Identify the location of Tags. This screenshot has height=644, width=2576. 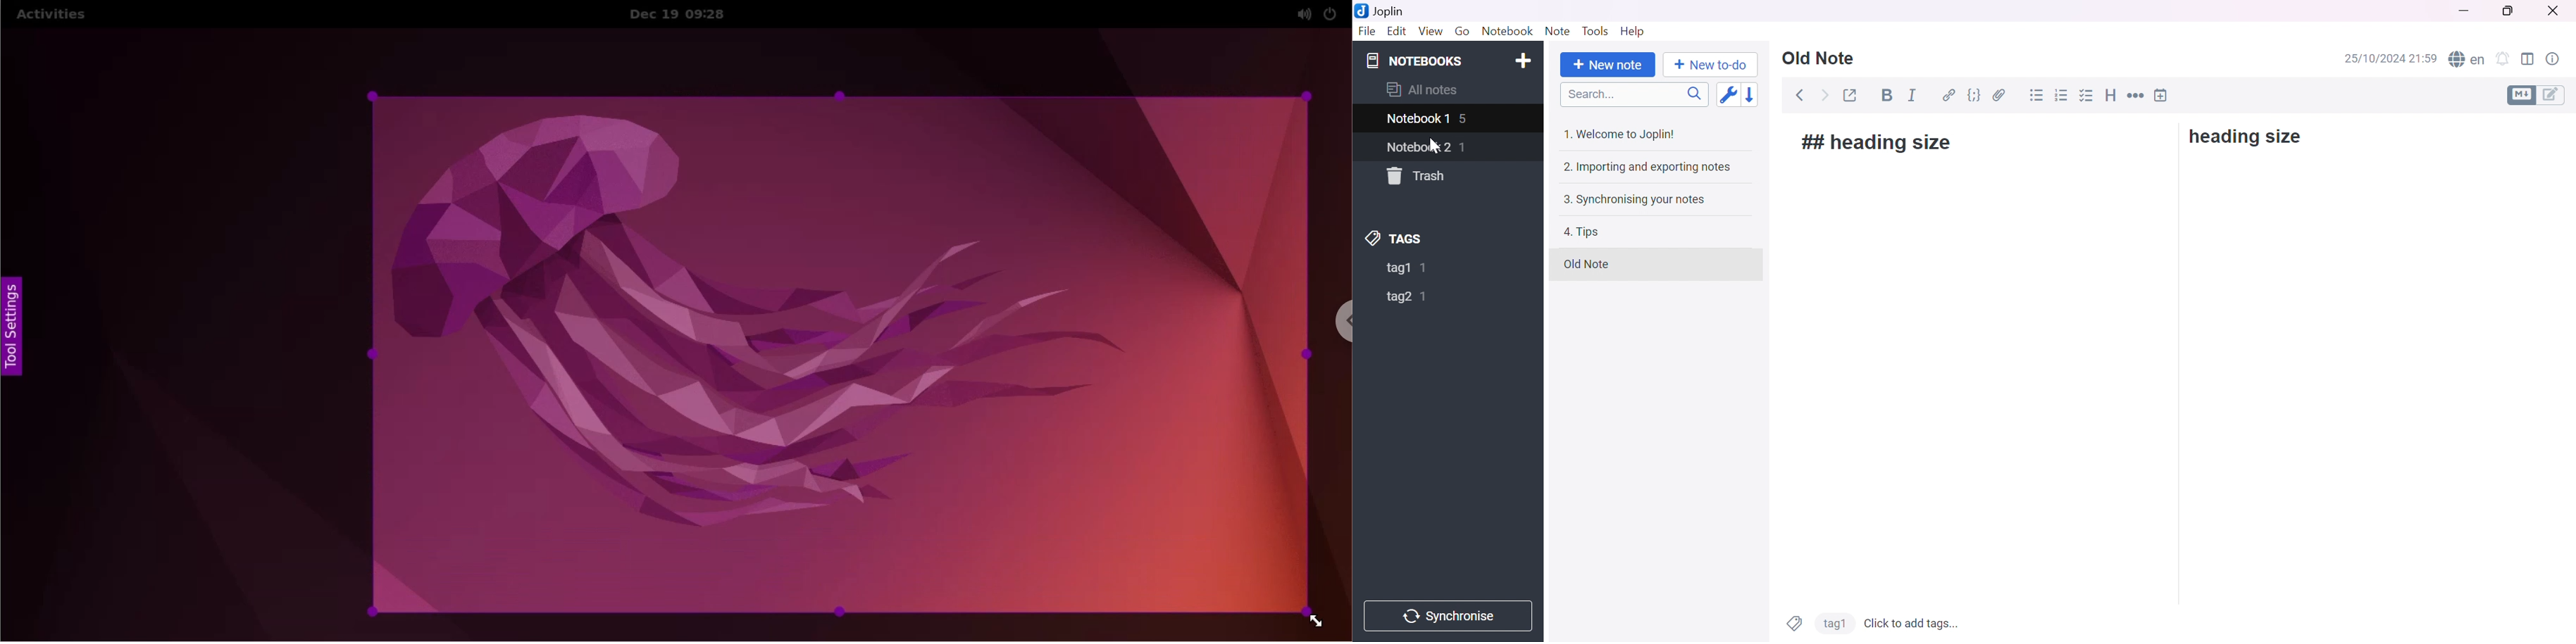
(1794, 623).